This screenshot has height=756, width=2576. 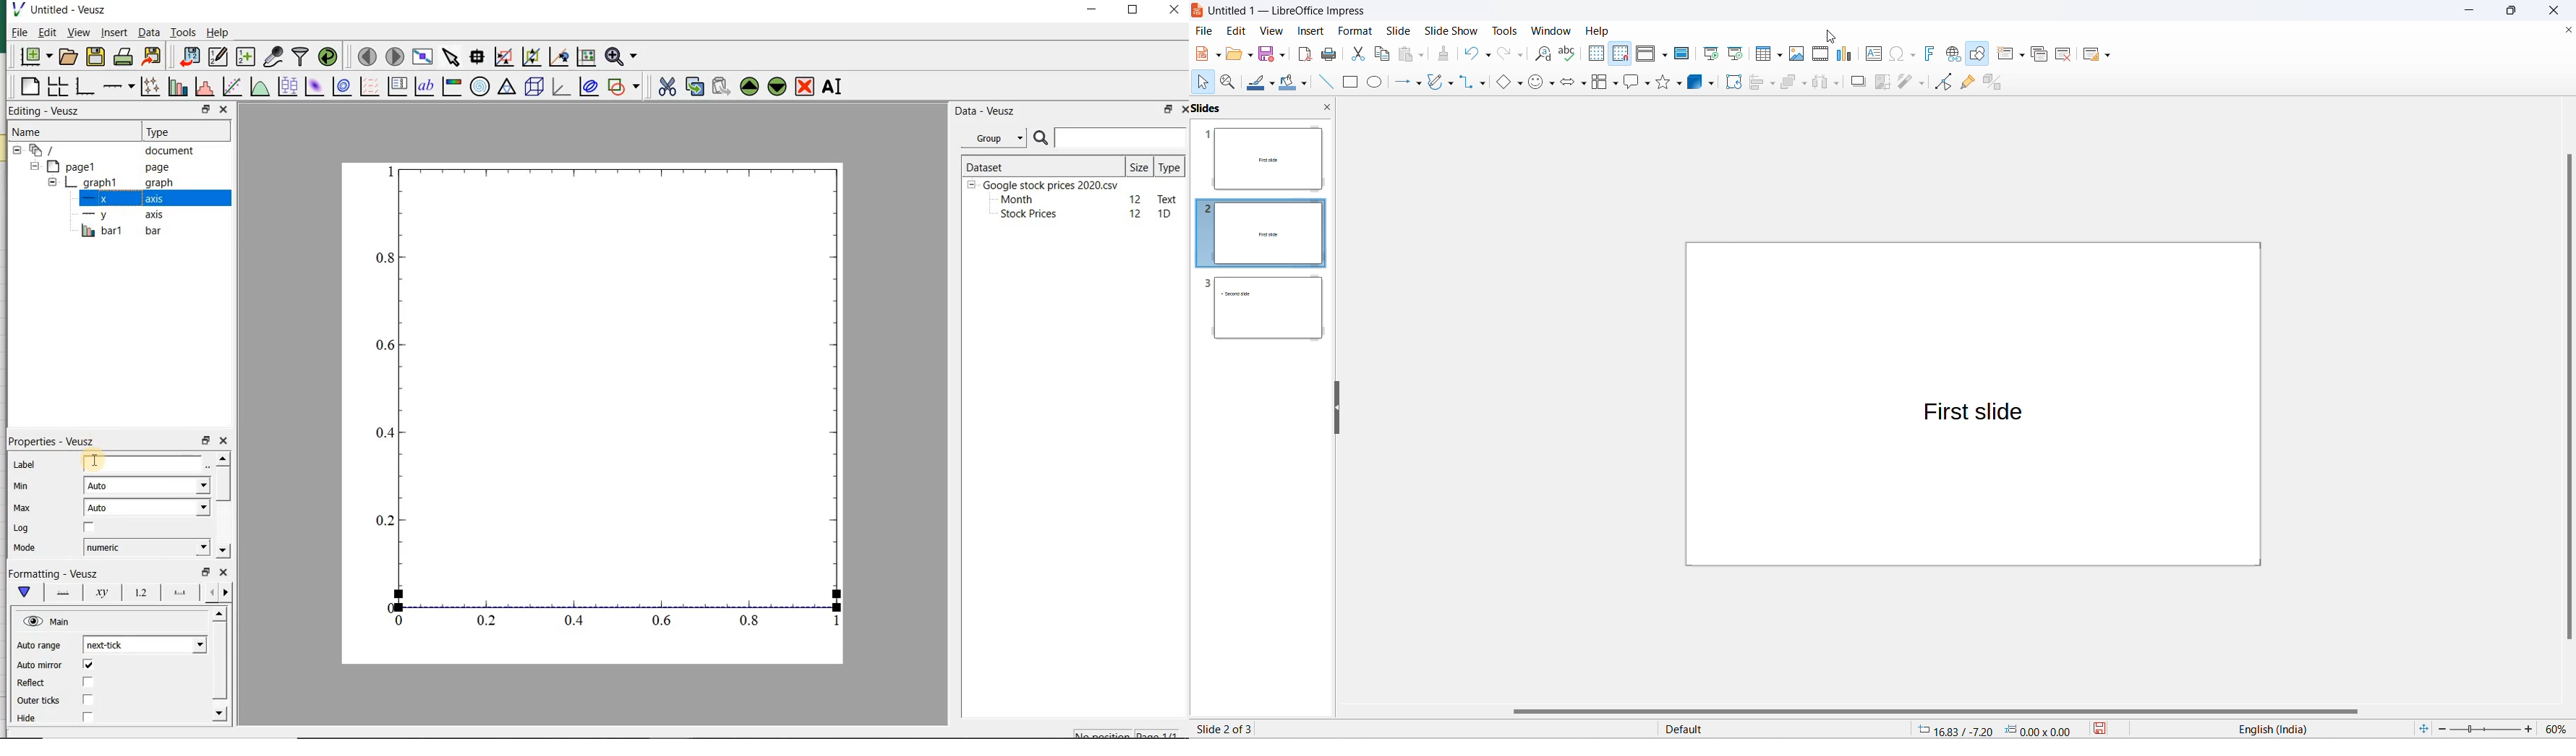 What do you see at coordinates (1467, 53) in the screenshot?
I see `undo` at bounding box center [1467, 53].